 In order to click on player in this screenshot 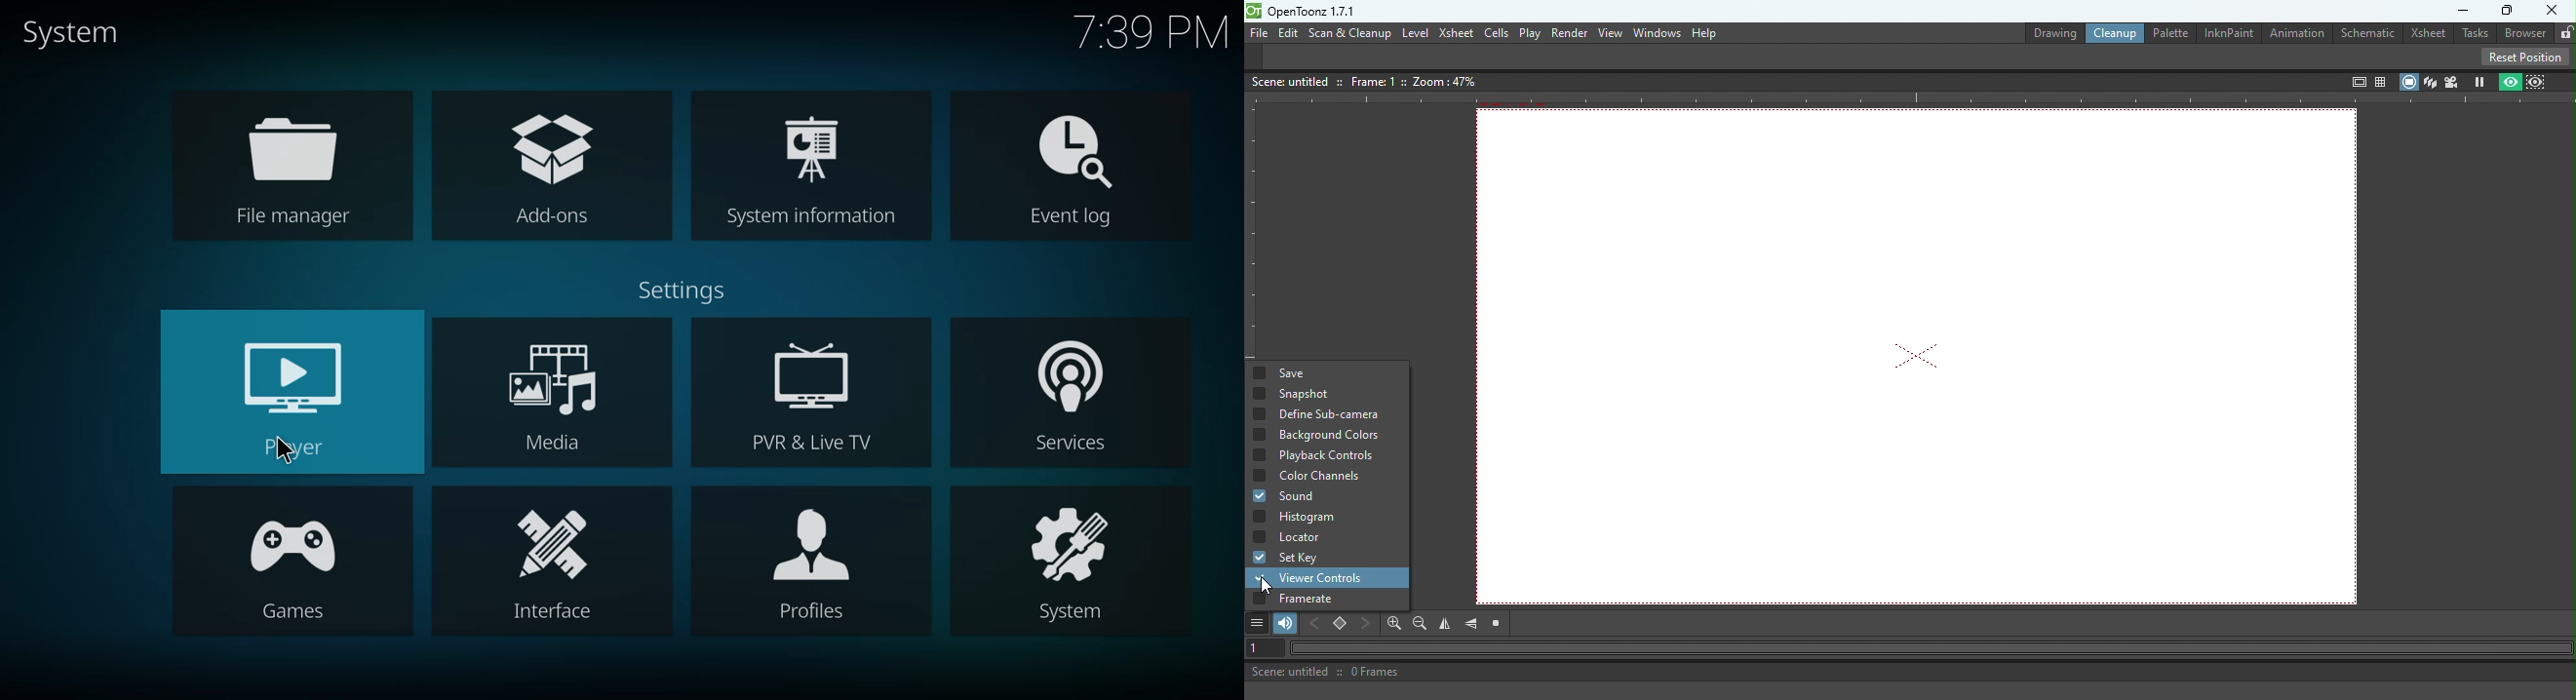, I will do `click(294, 395)`.